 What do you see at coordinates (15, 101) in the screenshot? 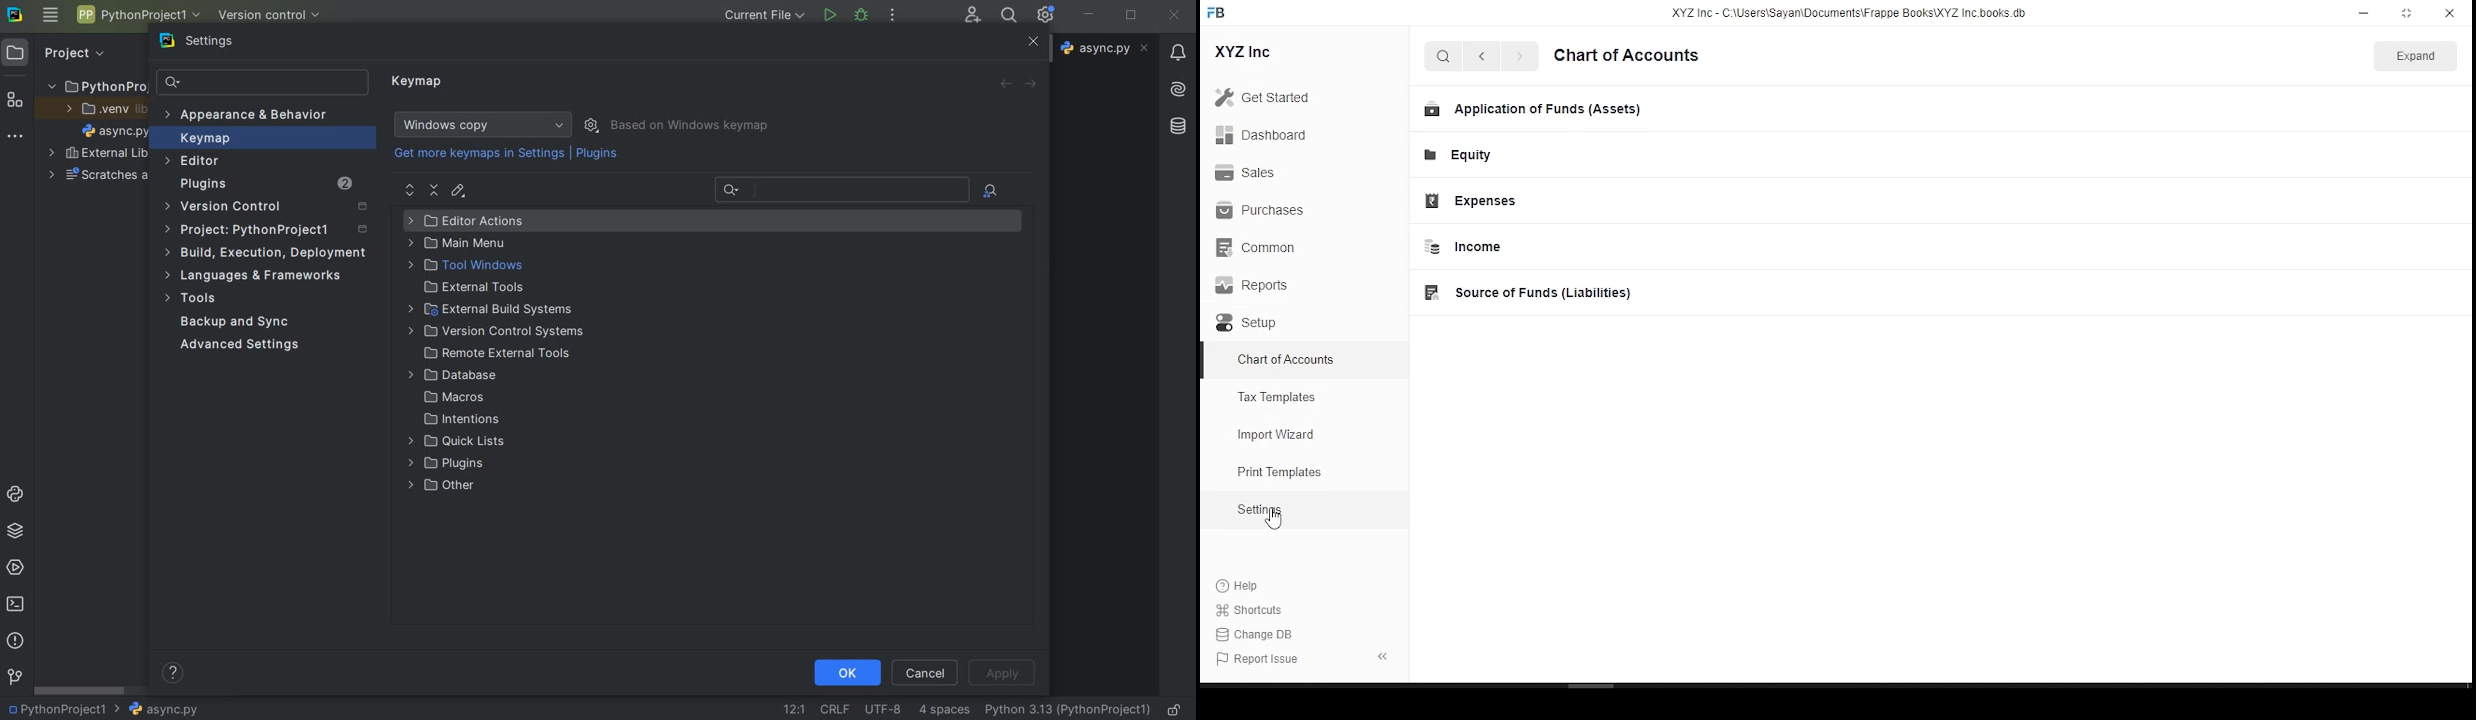
I see `structure` at bounding box center [15, 101].